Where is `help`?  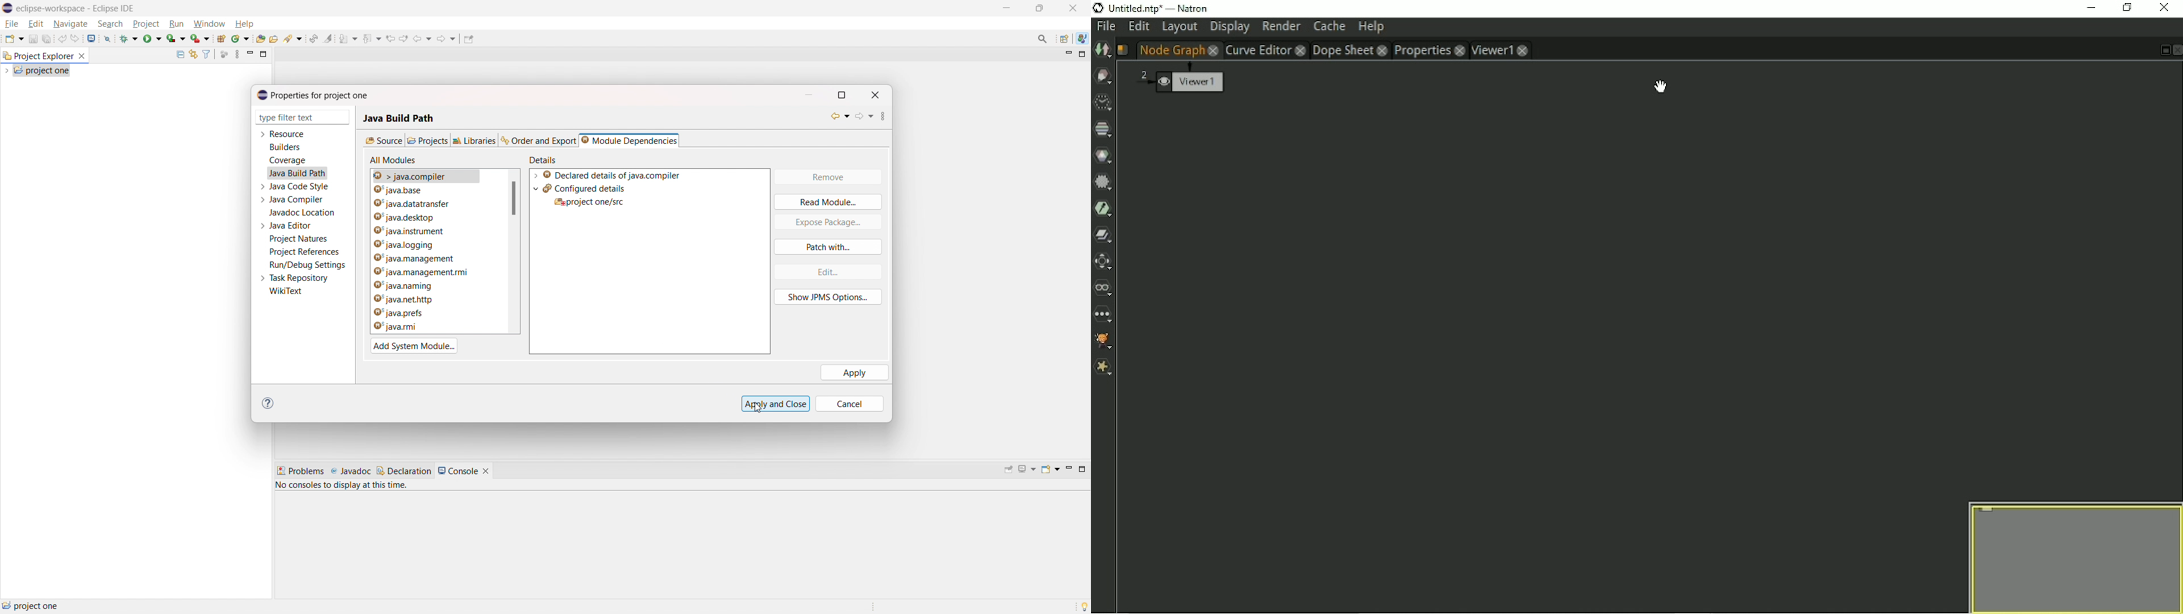
help is located at coordinates (271, 404).